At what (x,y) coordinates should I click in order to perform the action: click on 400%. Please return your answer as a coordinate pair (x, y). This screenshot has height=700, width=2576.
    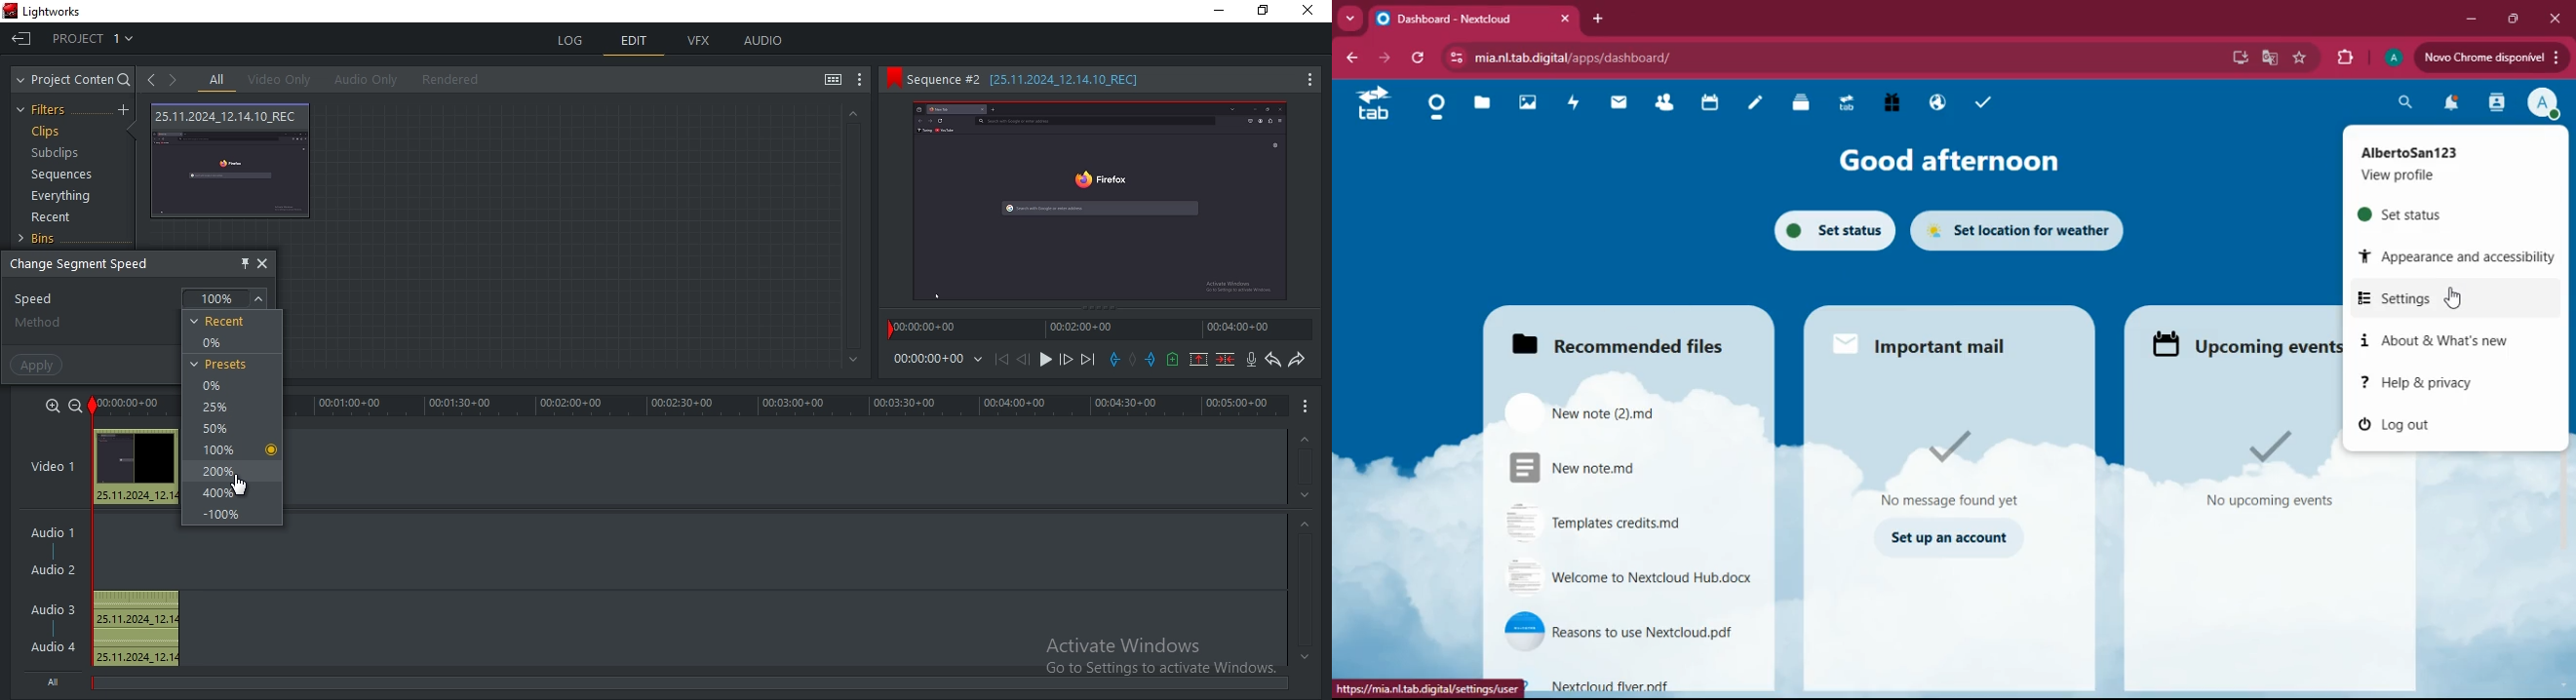
    Looking at the image, I should click on (223, 493).